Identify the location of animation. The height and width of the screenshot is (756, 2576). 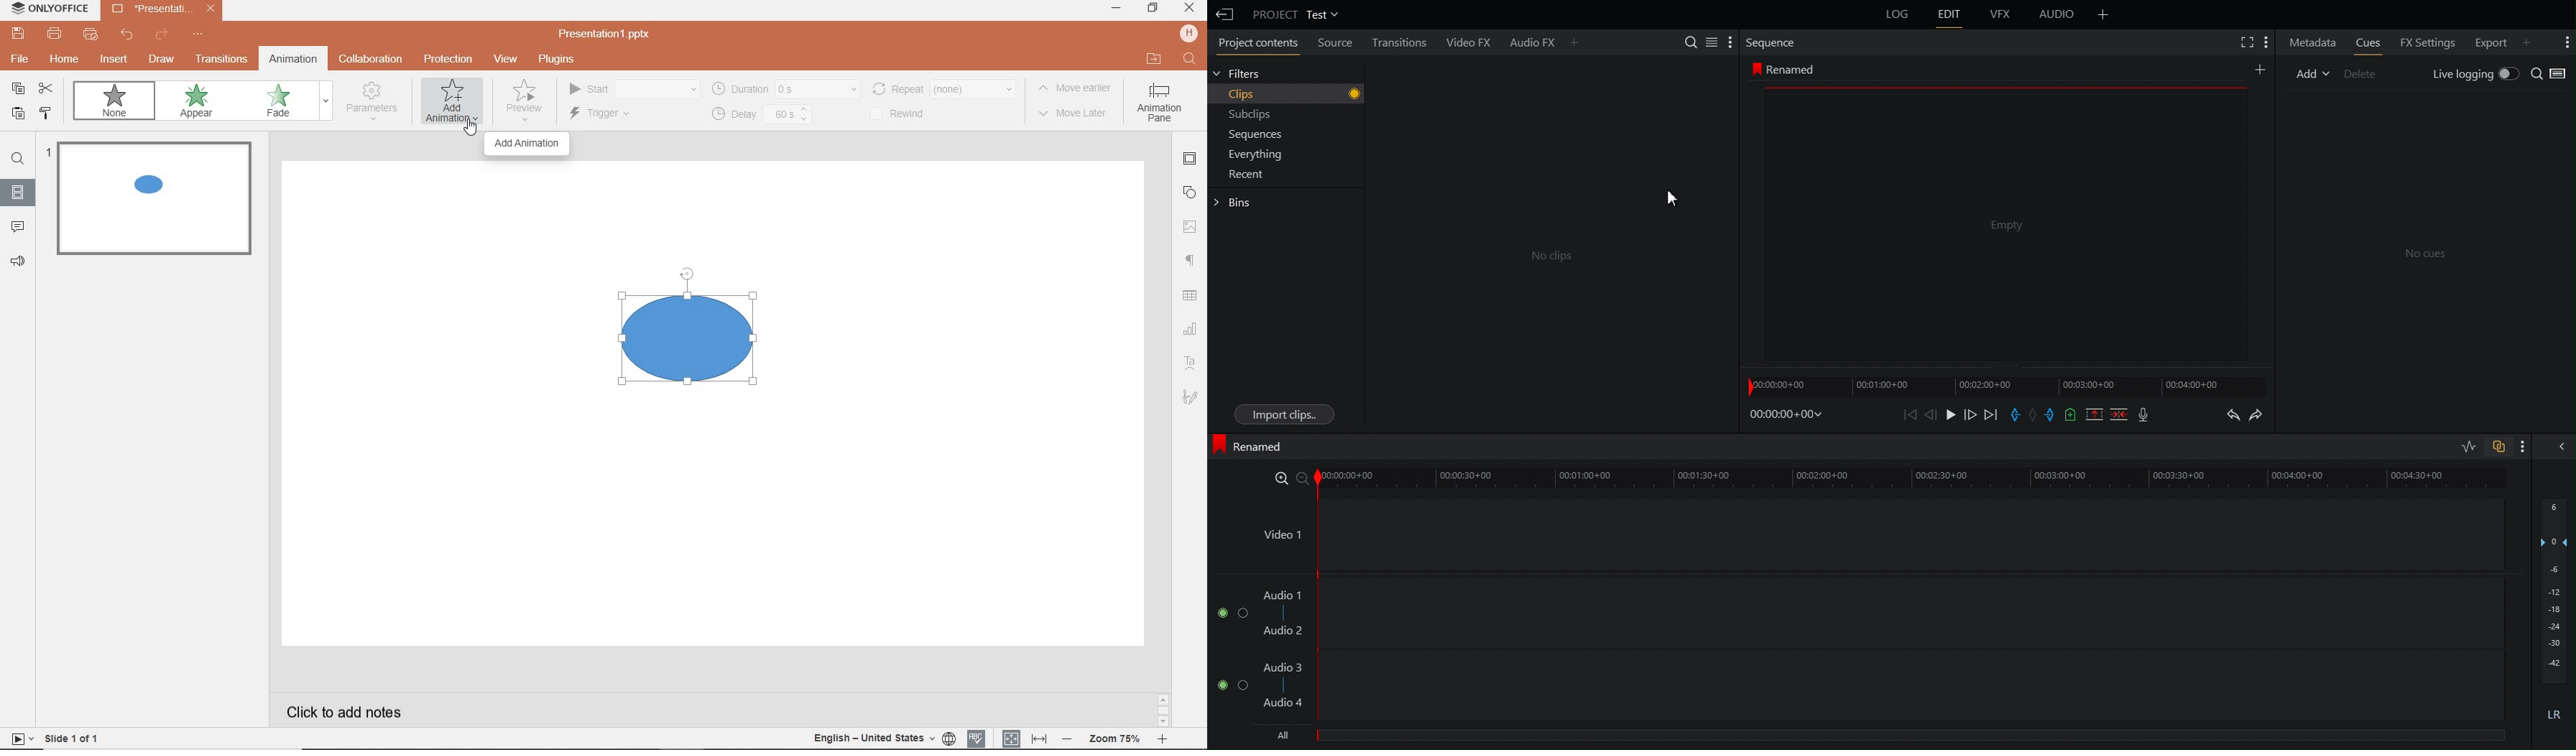
(292, 58).